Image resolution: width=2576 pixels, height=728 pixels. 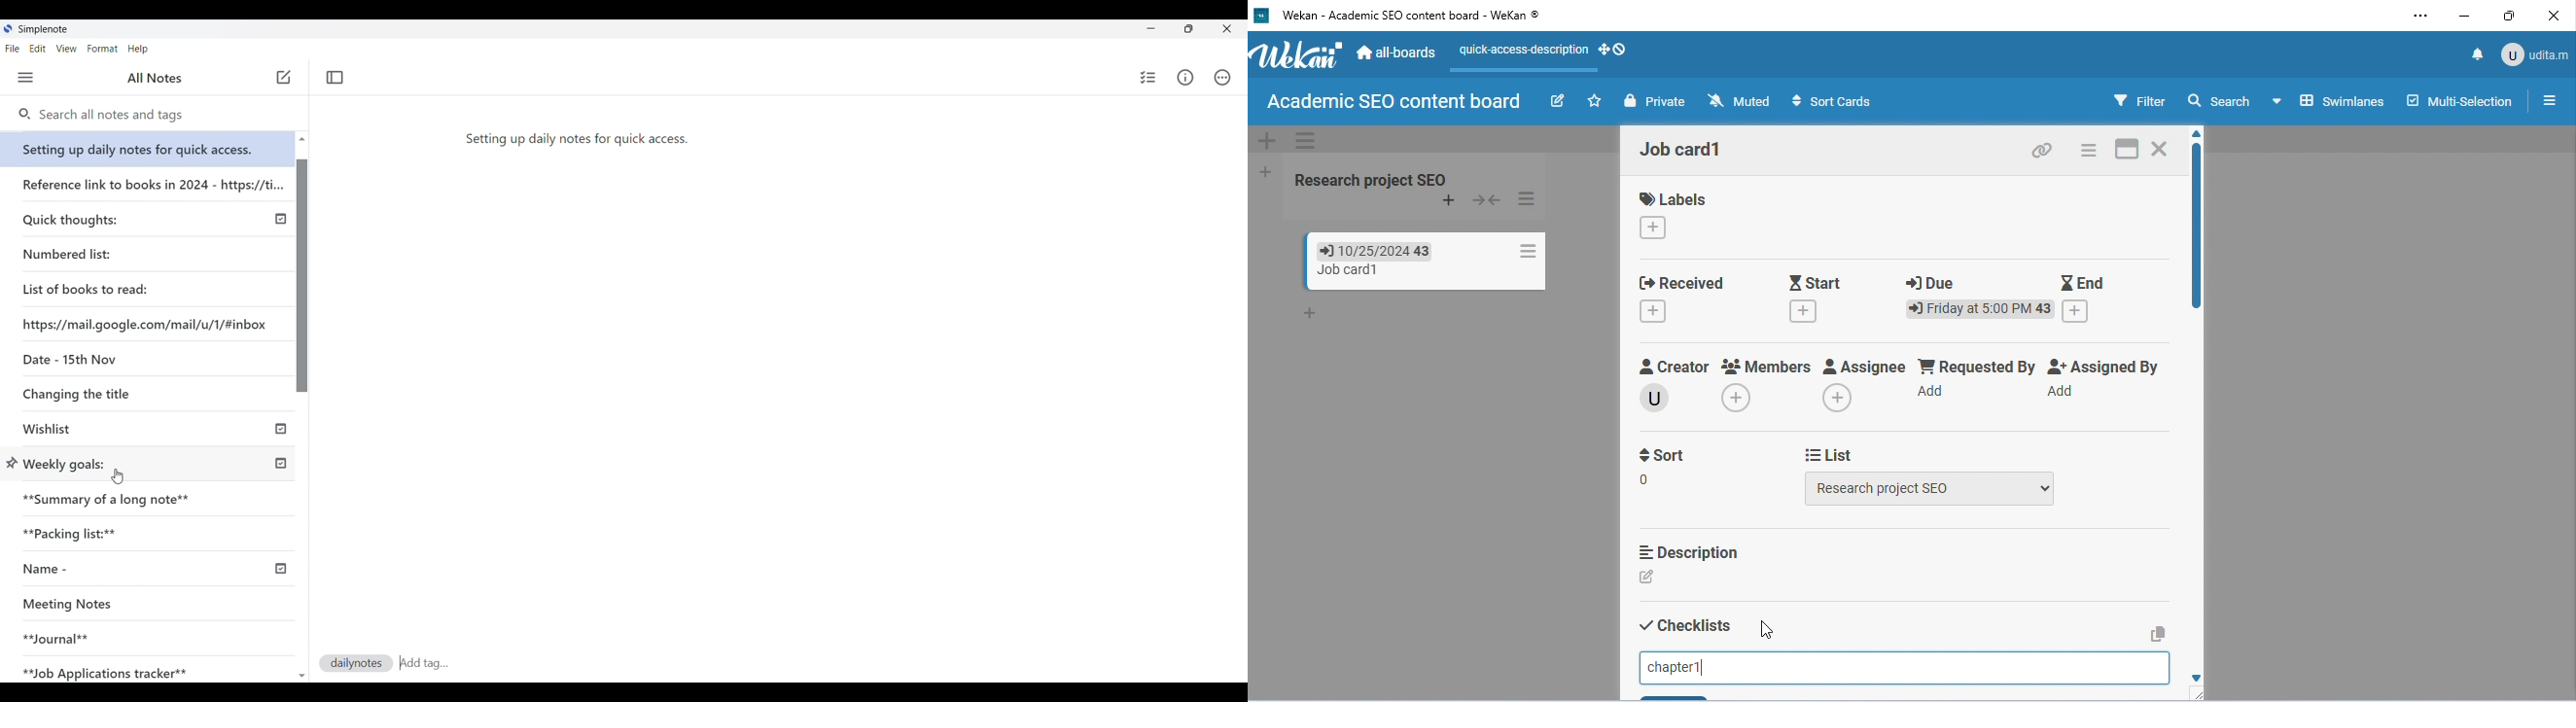 What do you see at coordinates (1403, 17) in the screenshot?
I see `title` at bounding box center [1403, 17].